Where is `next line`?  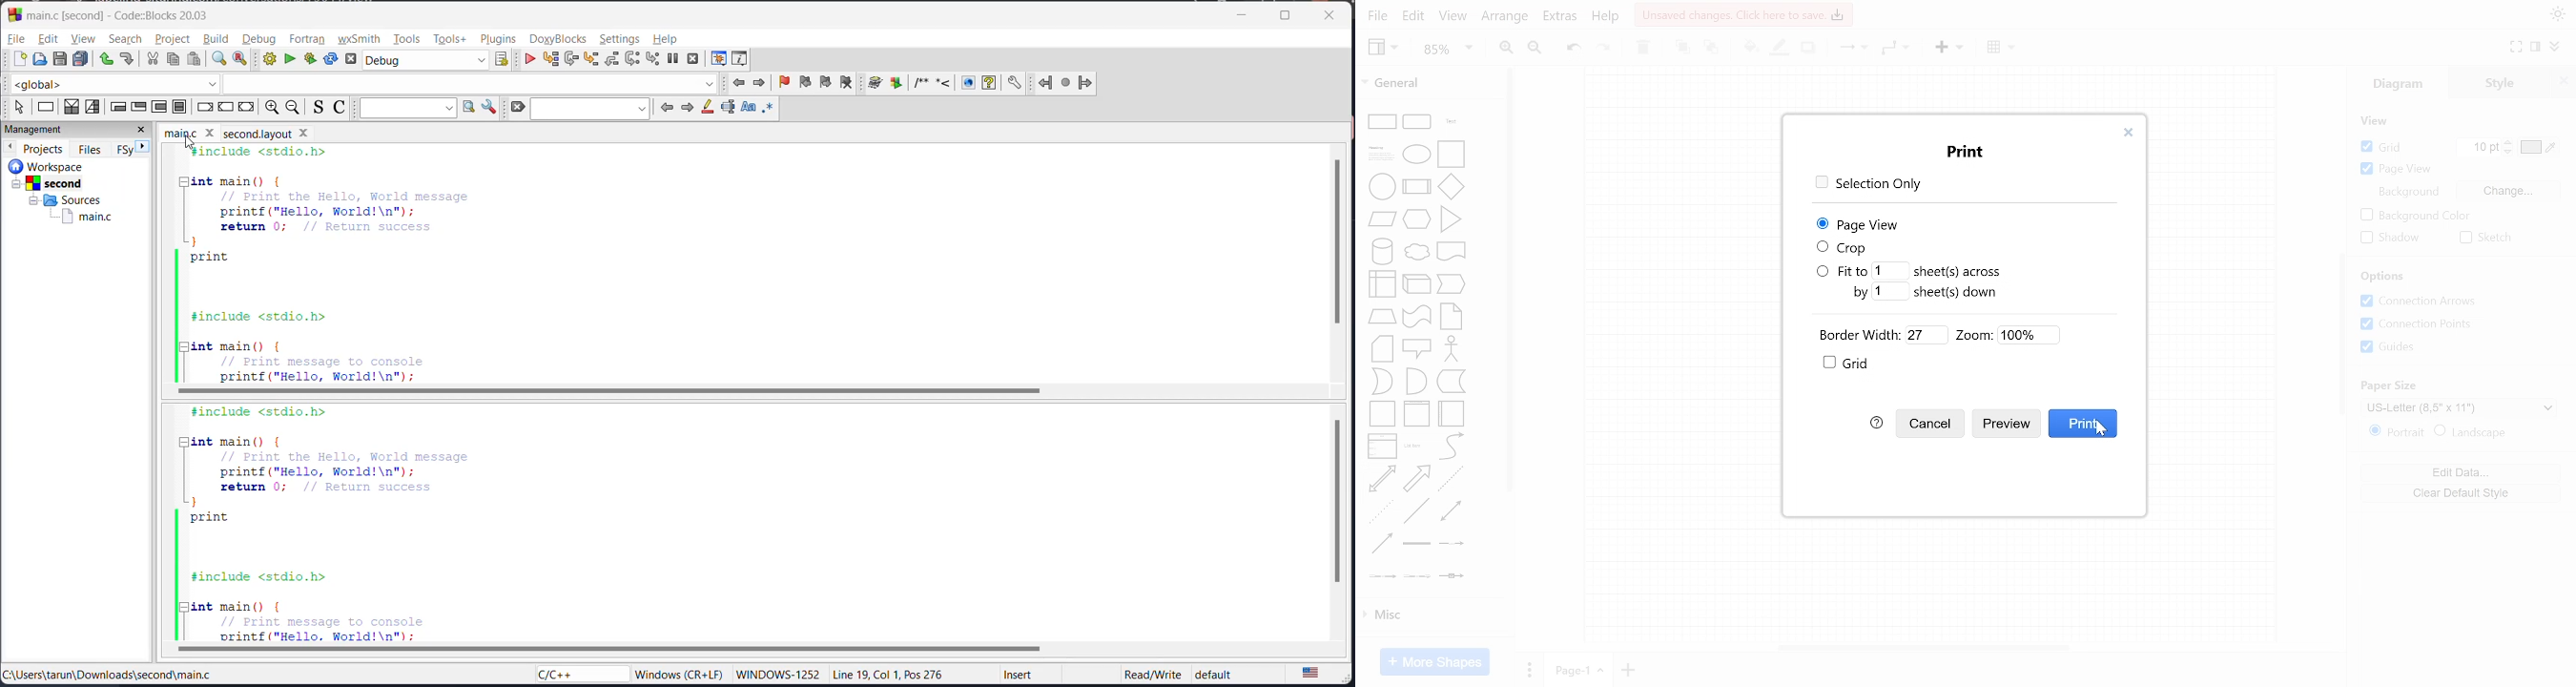 next line is located at coordinates (574, 60).